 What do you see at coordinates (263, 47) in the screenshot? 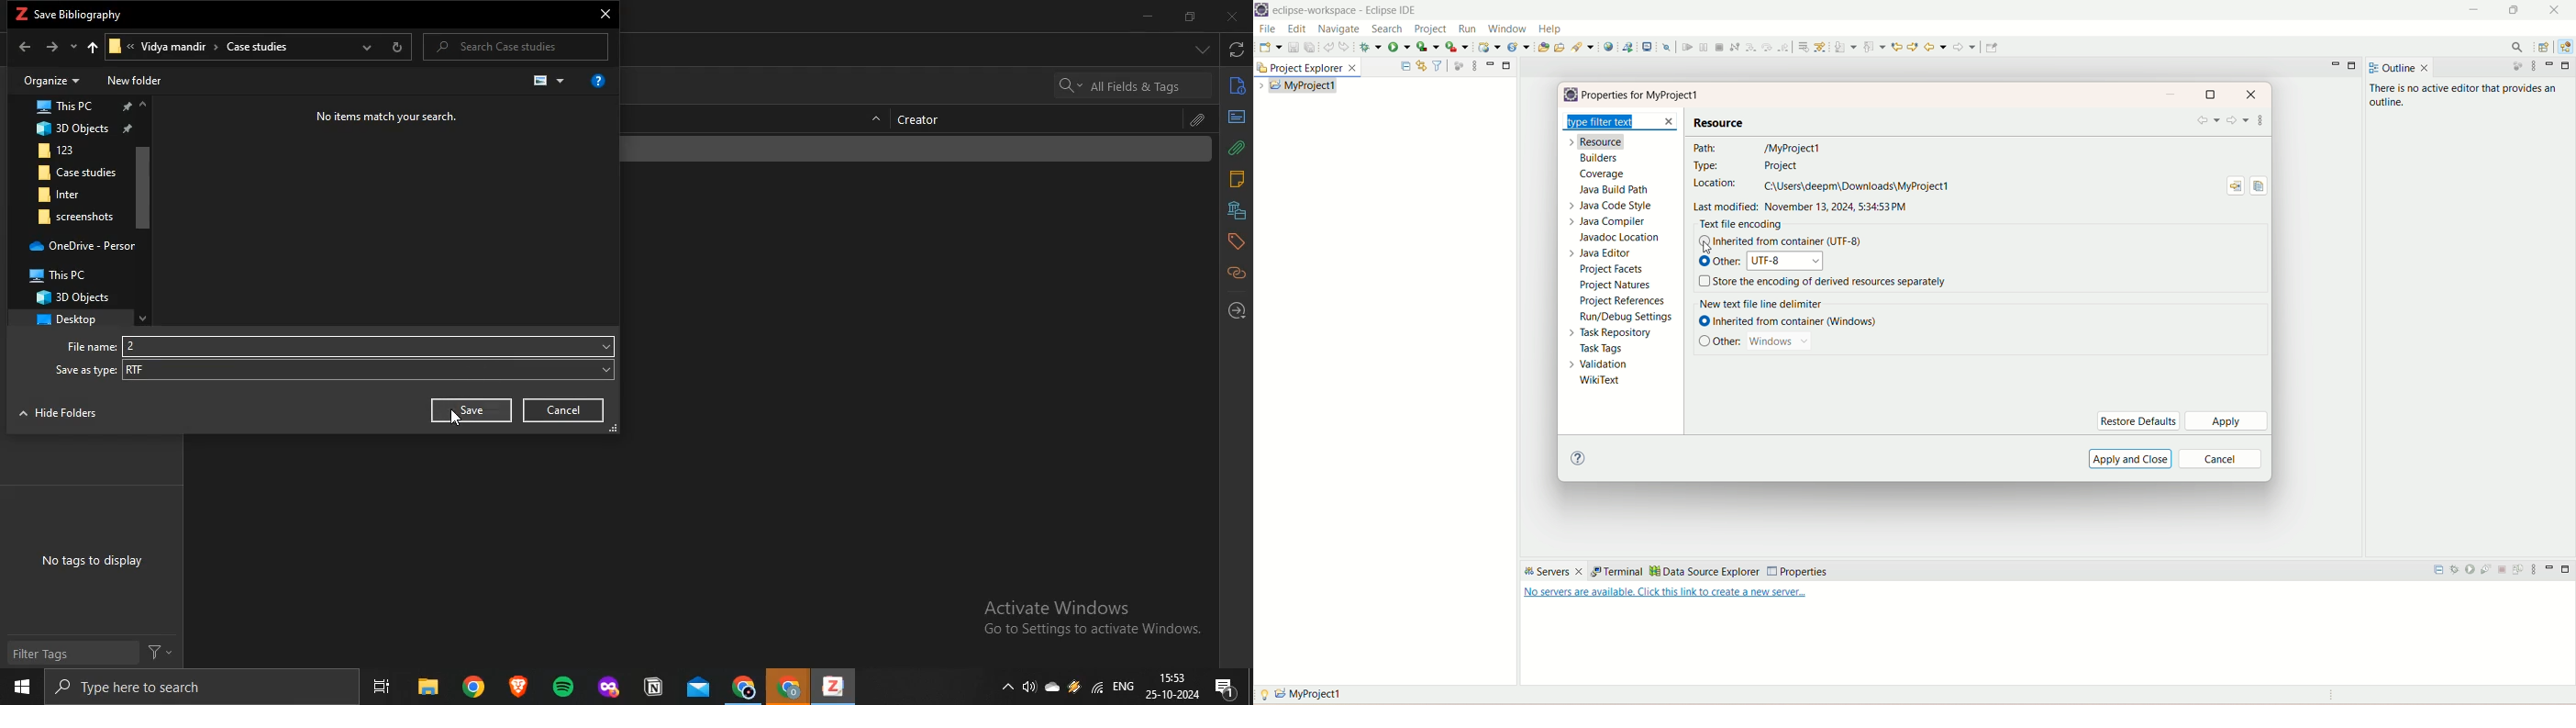
I see `Case studies` at bounding box center [263, 47].